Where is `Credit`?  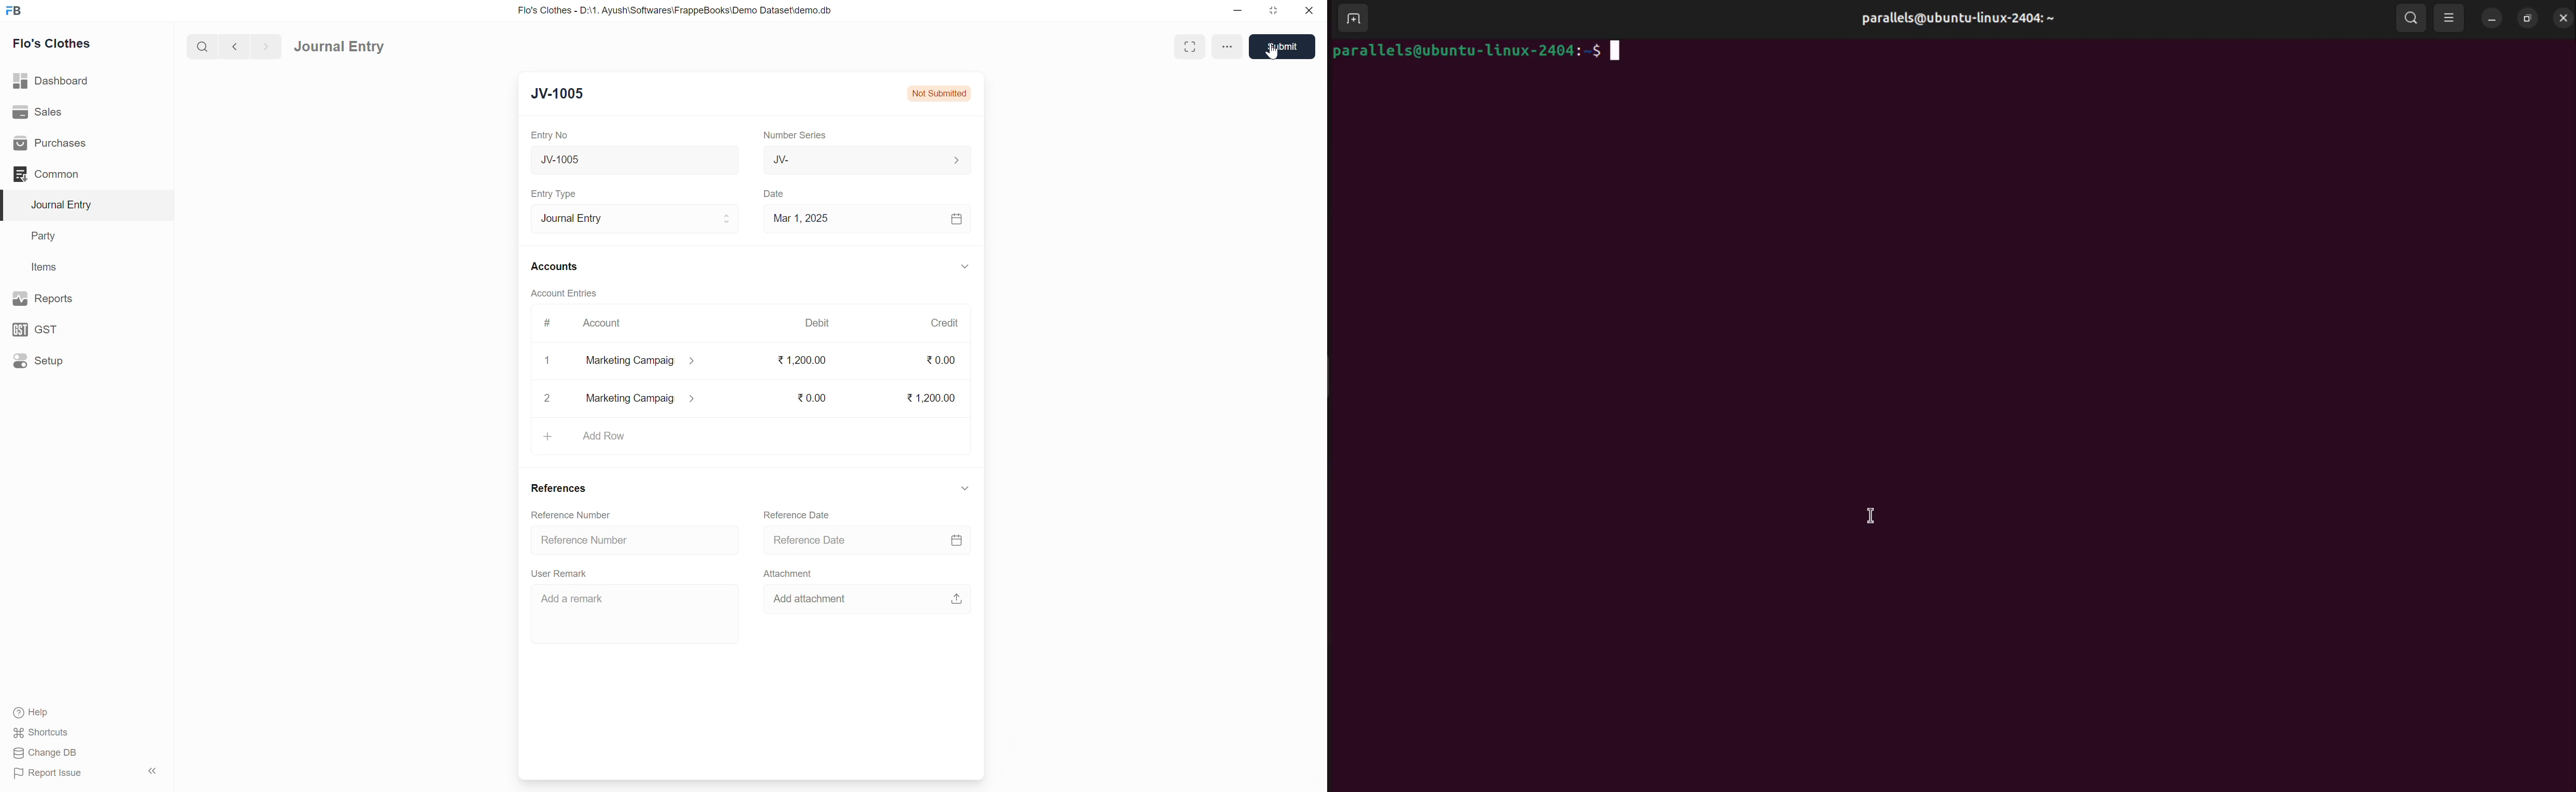 Credit is located at coordinates (944, 322).